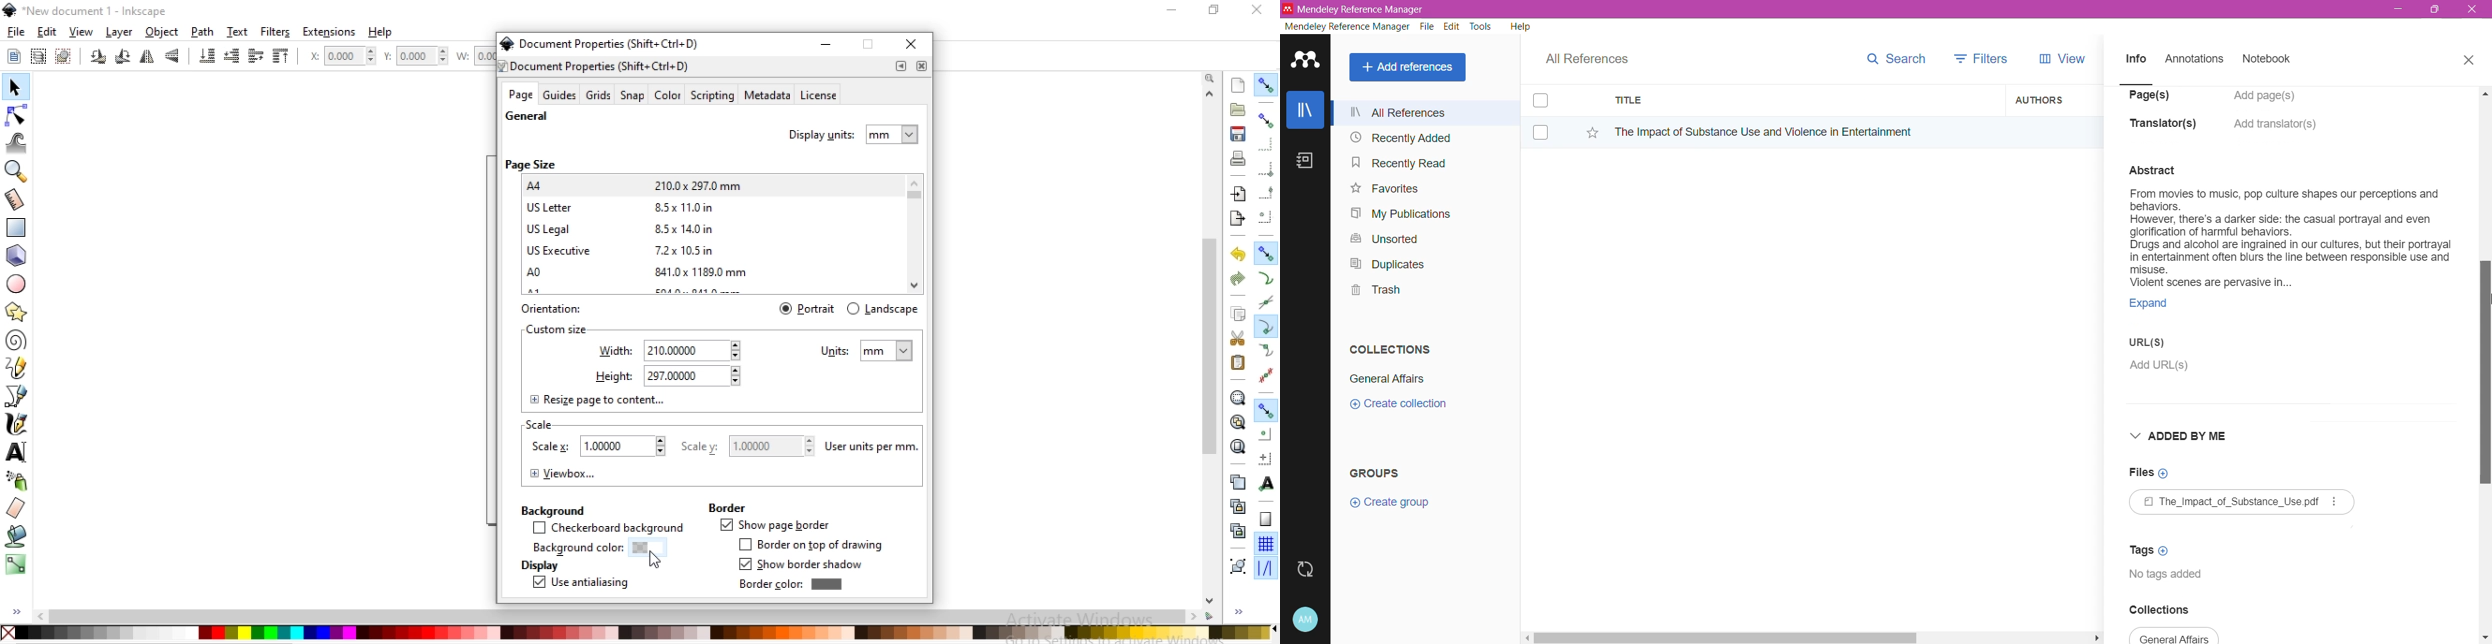 This screenshot has height=644, width=2492. What do you see at coordinates (1452, 27) in the screenshot?
I see `Edit` at bounding box center [1452, 27].